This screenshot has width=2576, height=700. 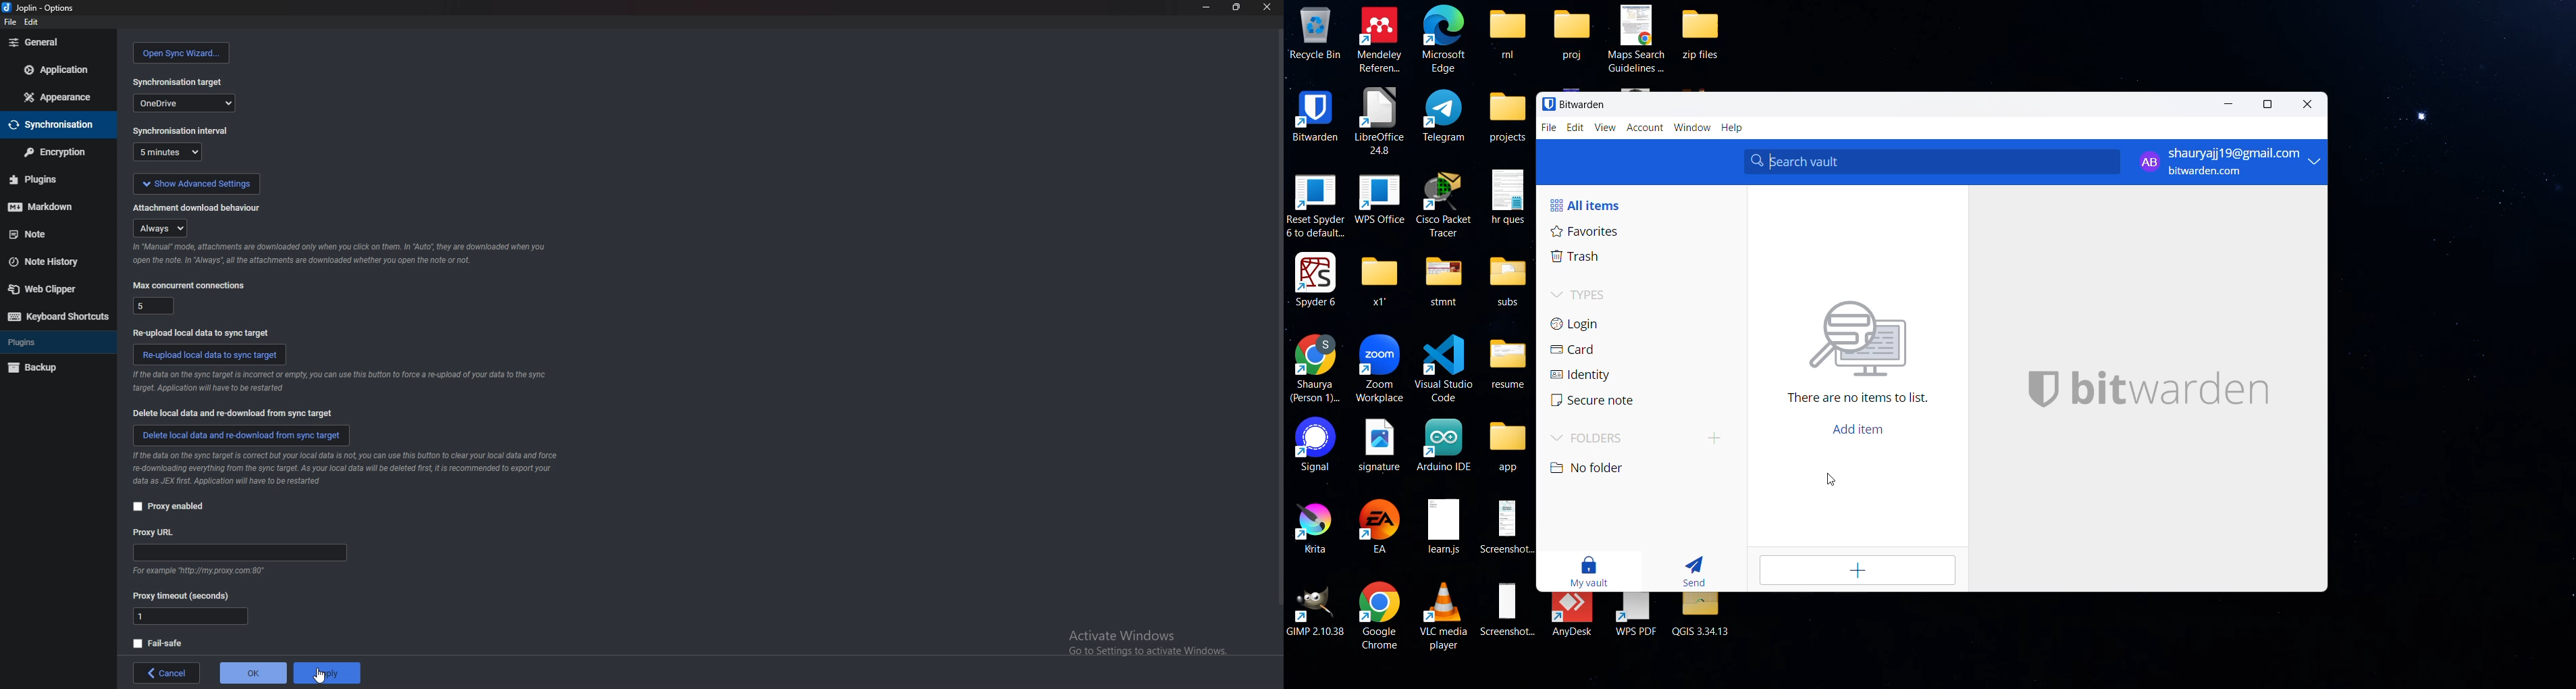 I want to click on info, so click(x=338, y=254).